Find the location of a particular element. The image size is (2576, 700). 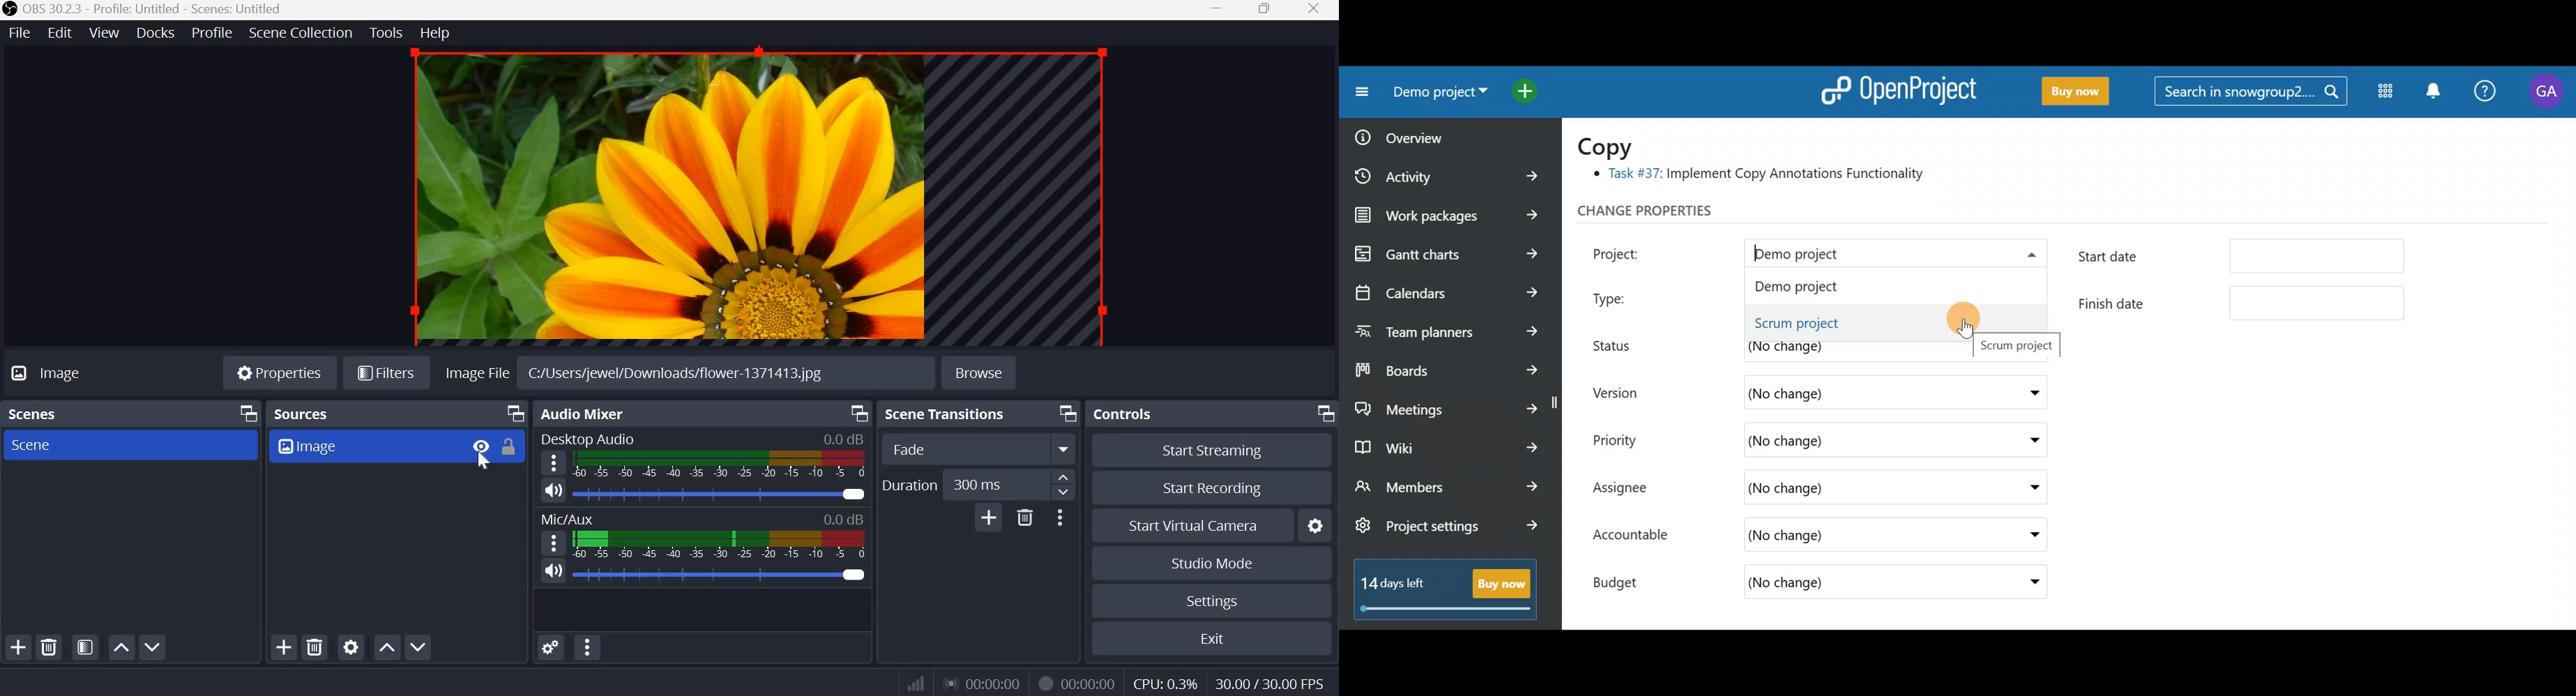

Connection Status Indicator is located at coordinates (915, 681).